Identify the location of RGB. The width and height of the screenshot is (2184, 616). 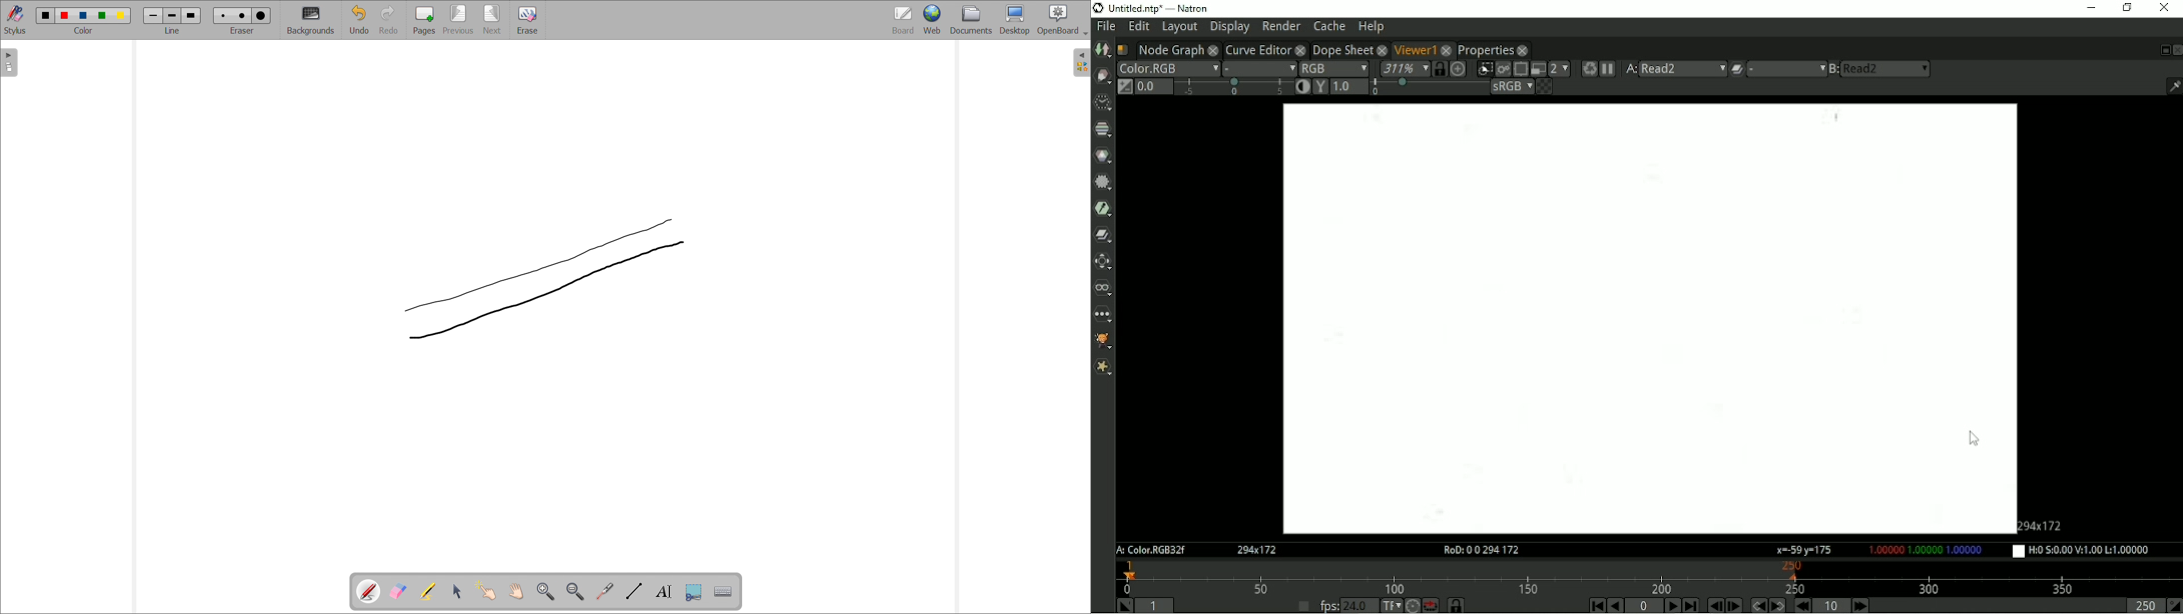
(1334, 67).